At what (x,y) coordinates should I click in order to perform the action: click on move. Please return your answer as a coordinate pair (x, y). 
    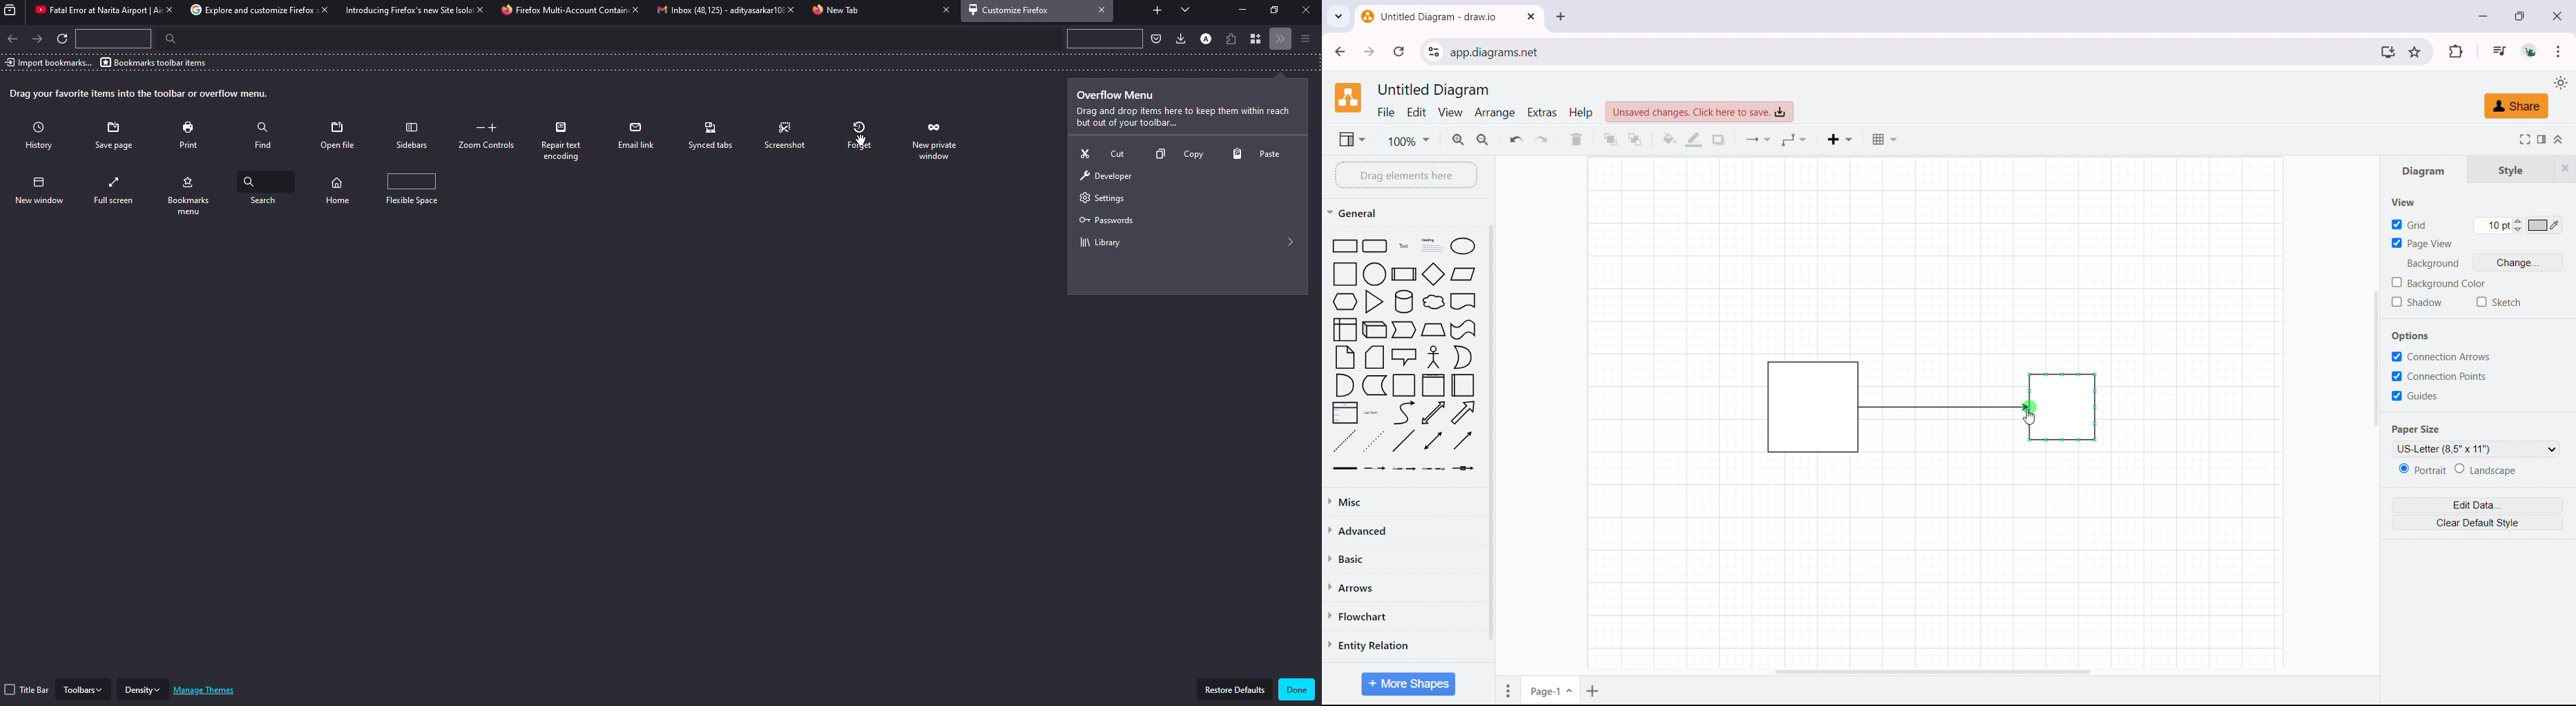
    Looking at the image, I should click on (1505, 690).